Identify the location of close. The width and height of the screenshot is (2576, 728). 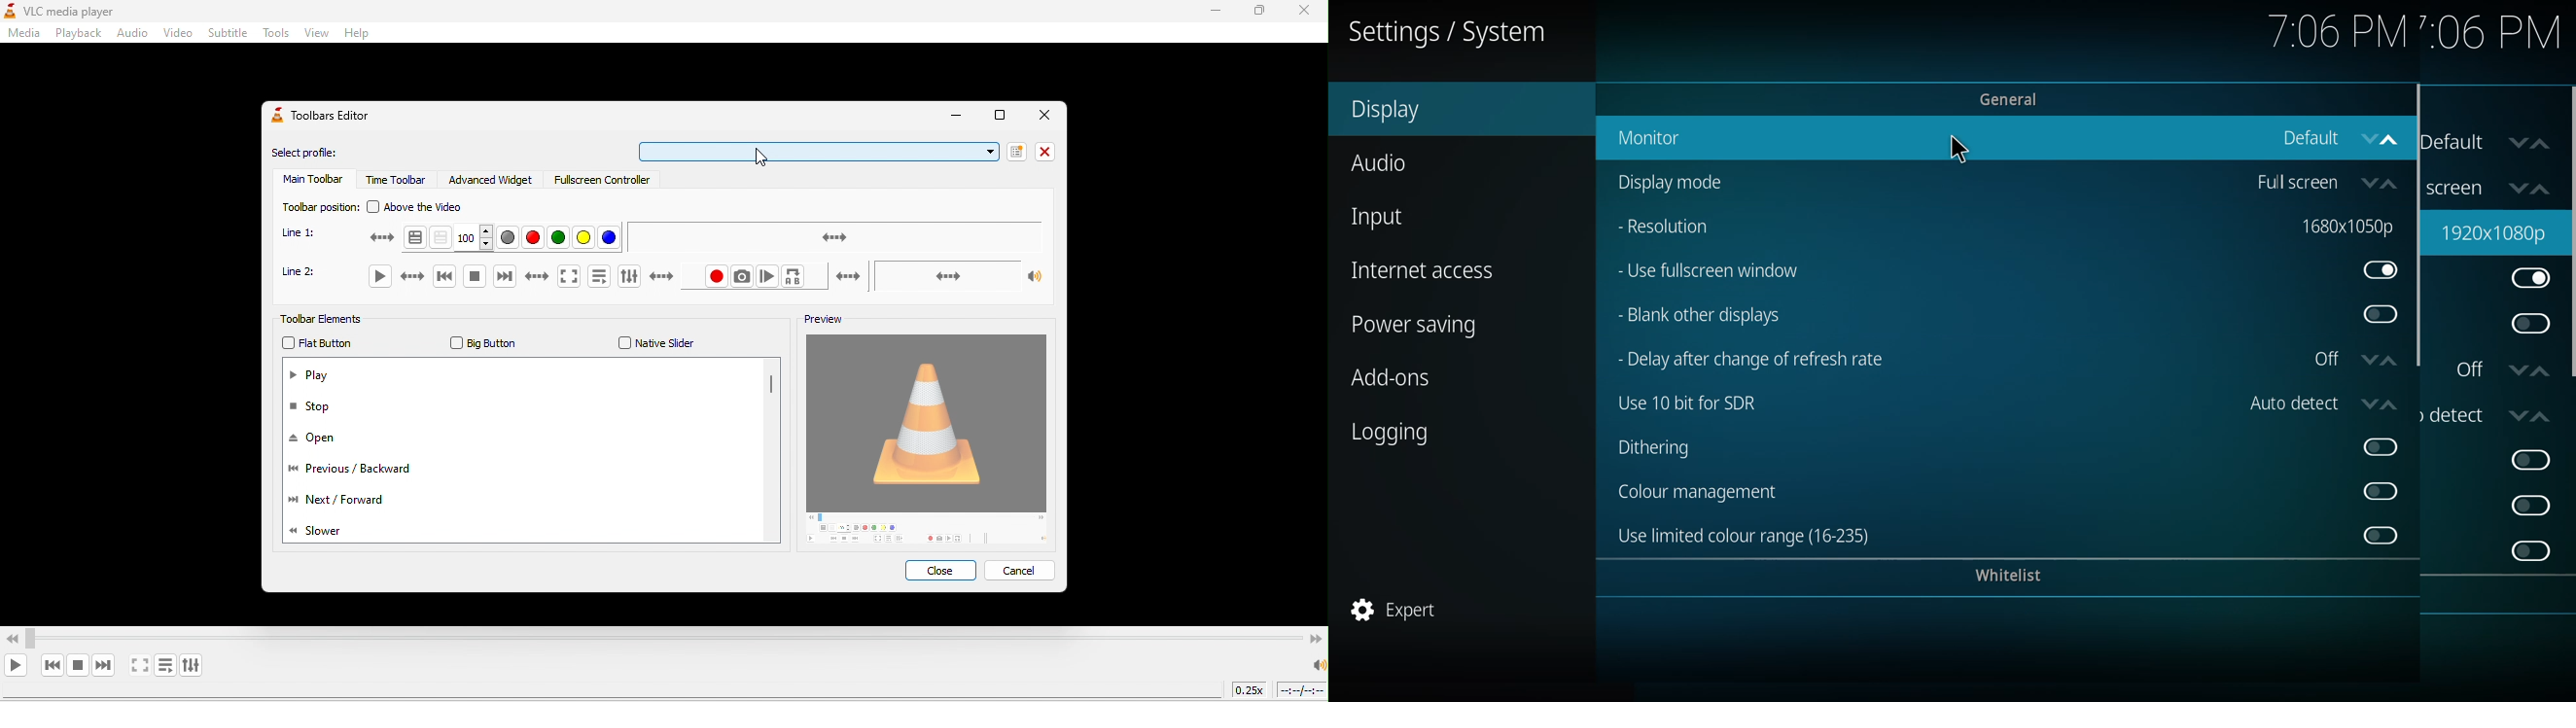
(1307, 13).